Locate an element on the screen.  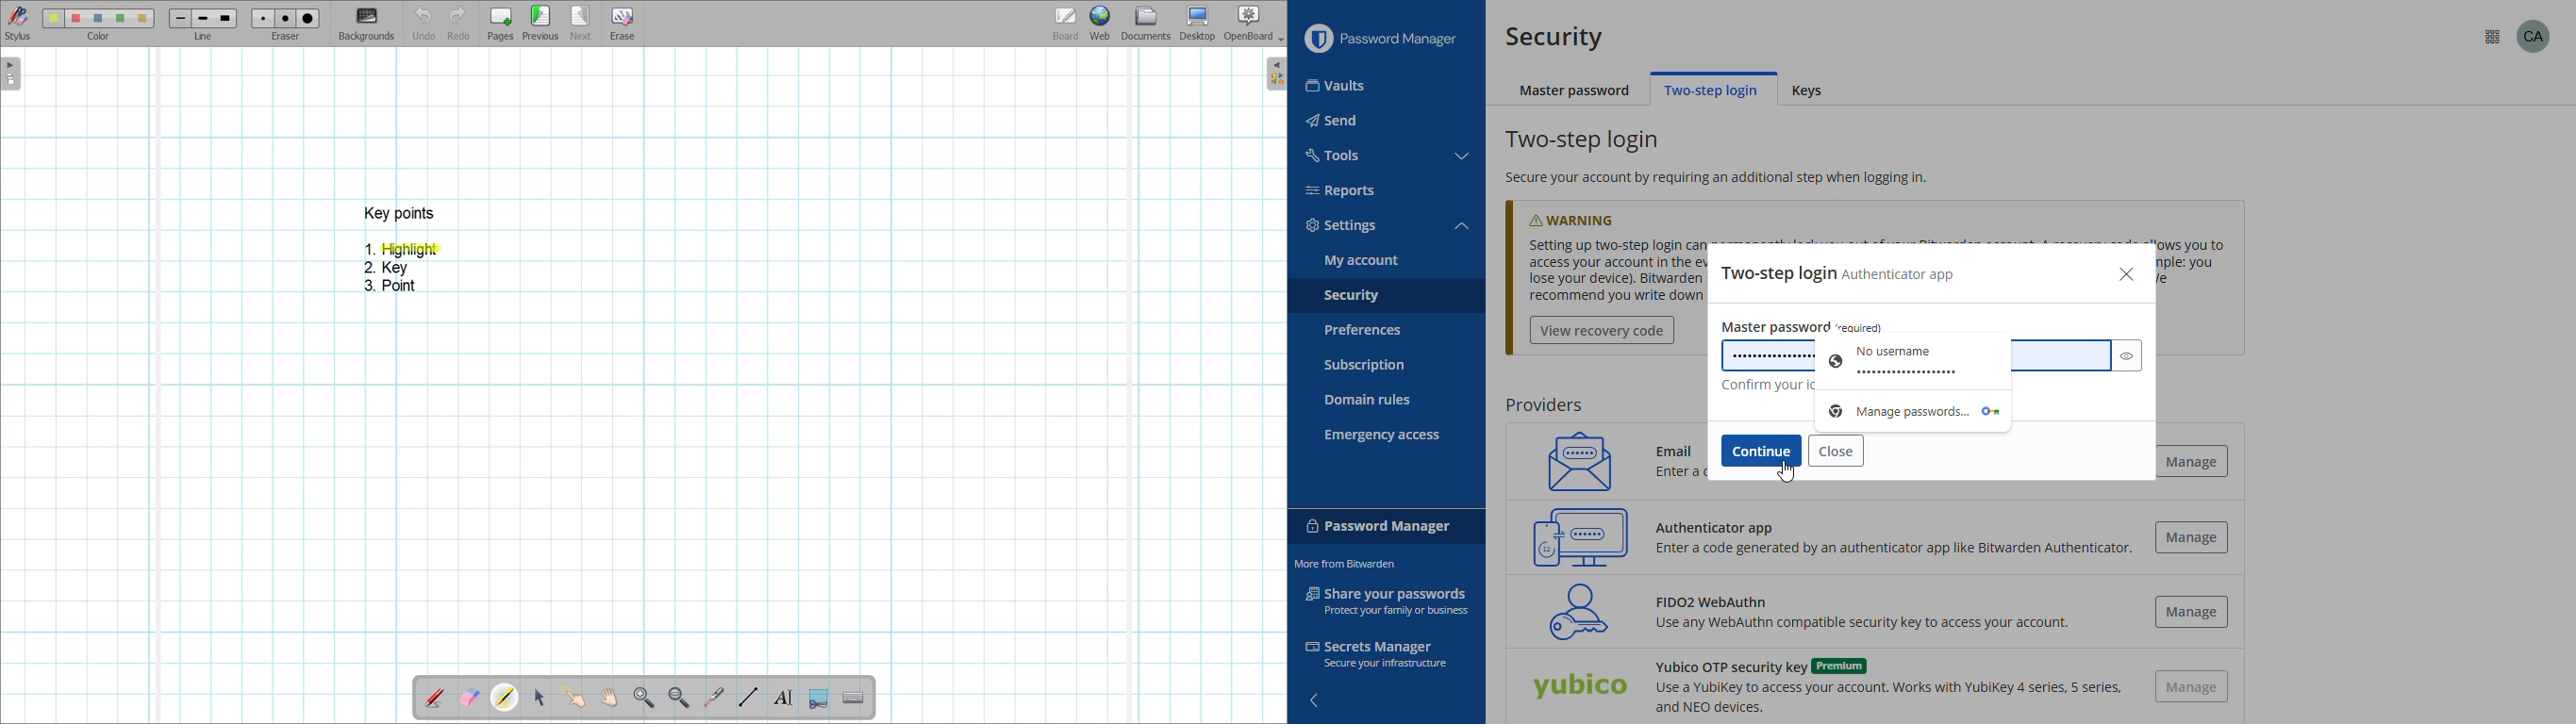
Setting up two-step login can permanently lock you out of your Bitwarden account. A recovery code allows you to access your account in the event that you can no longer se your normal two-step login provider (example: youlose your device). Bitwarden support will not be able to assist you if you lose access to your account. Werecommend you write down or print the recovery code and keep it in a safe place. is located at coordinates (1606, 271).